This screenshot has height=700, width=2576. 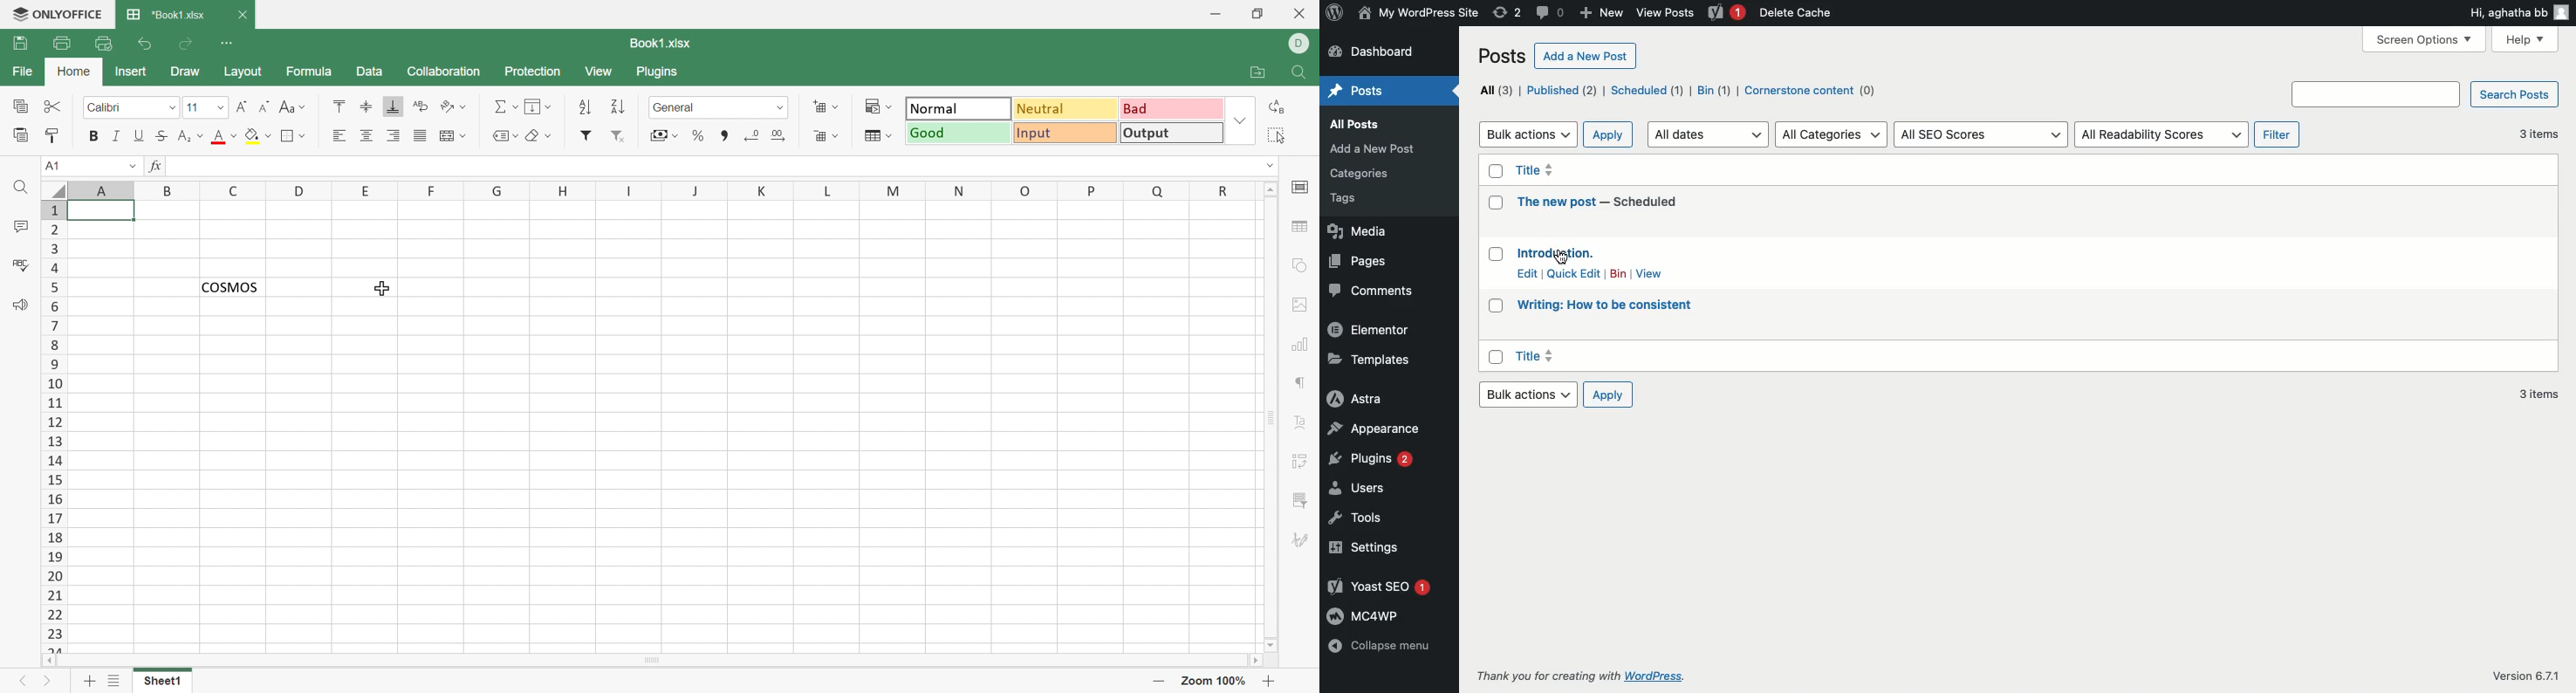 I want to click on Quick print, so click(x=104, y=45).